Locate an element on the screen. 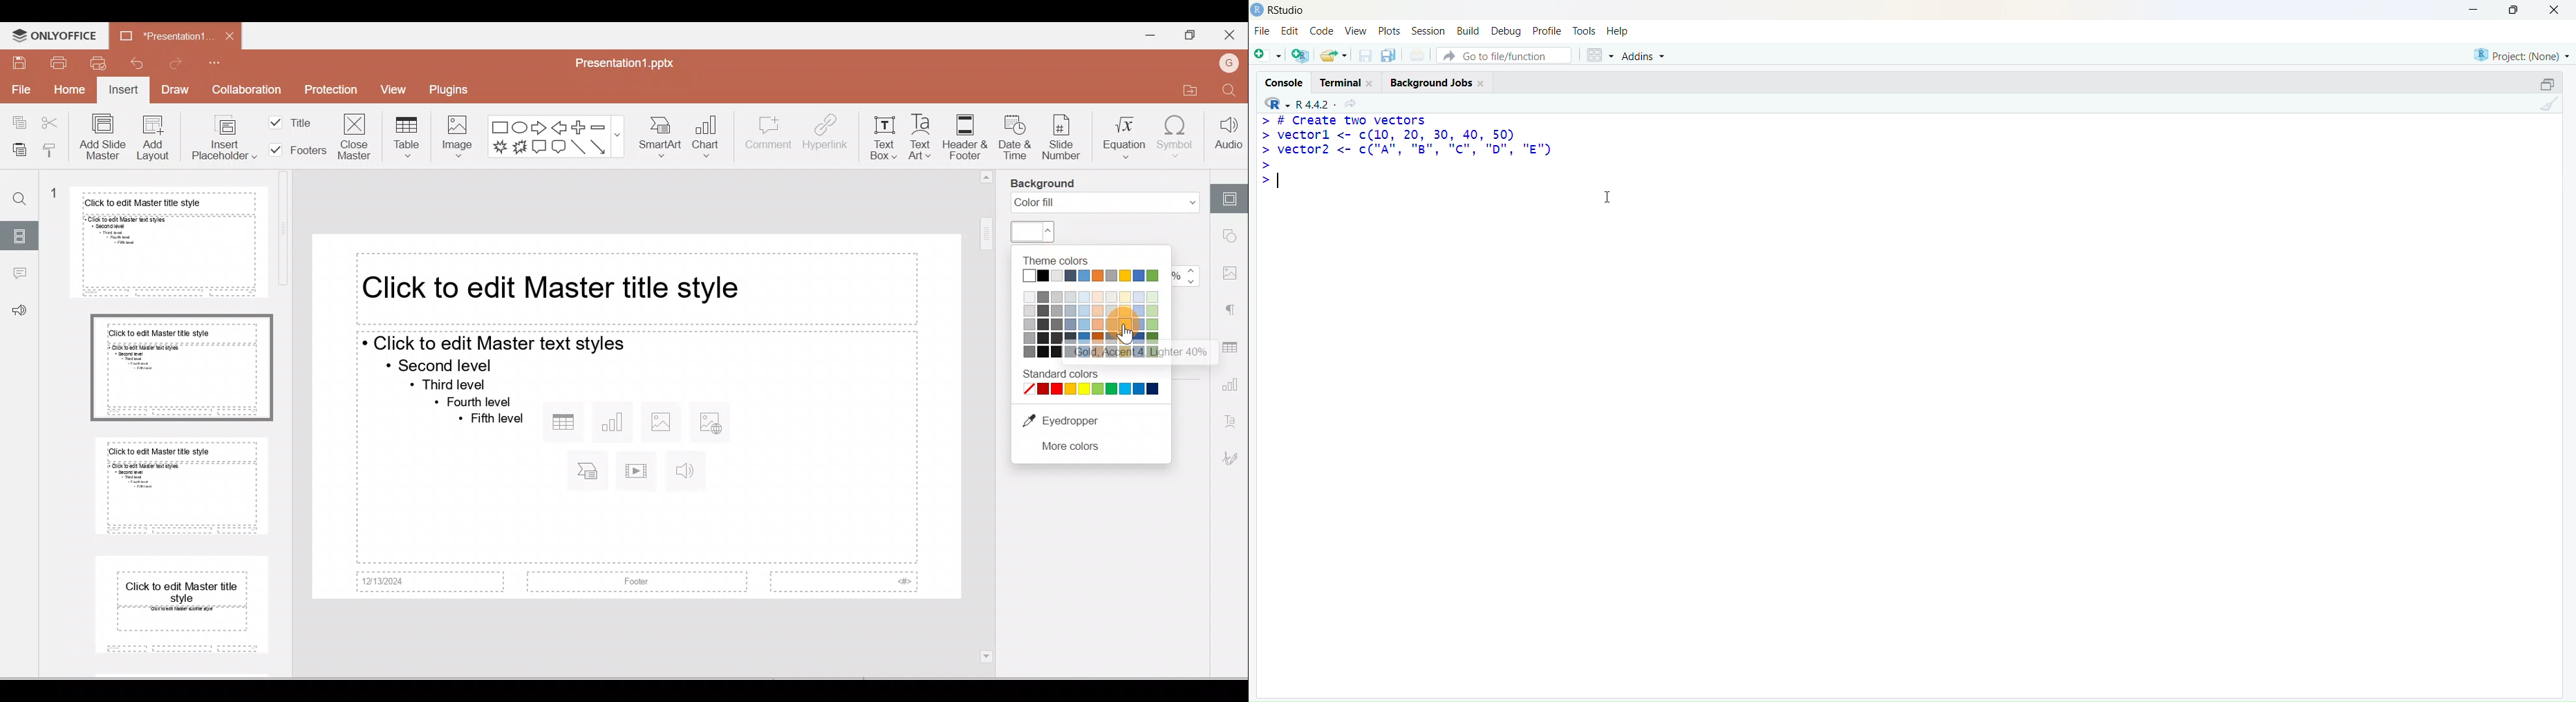  Addins is located at coordinates (1643, 56).